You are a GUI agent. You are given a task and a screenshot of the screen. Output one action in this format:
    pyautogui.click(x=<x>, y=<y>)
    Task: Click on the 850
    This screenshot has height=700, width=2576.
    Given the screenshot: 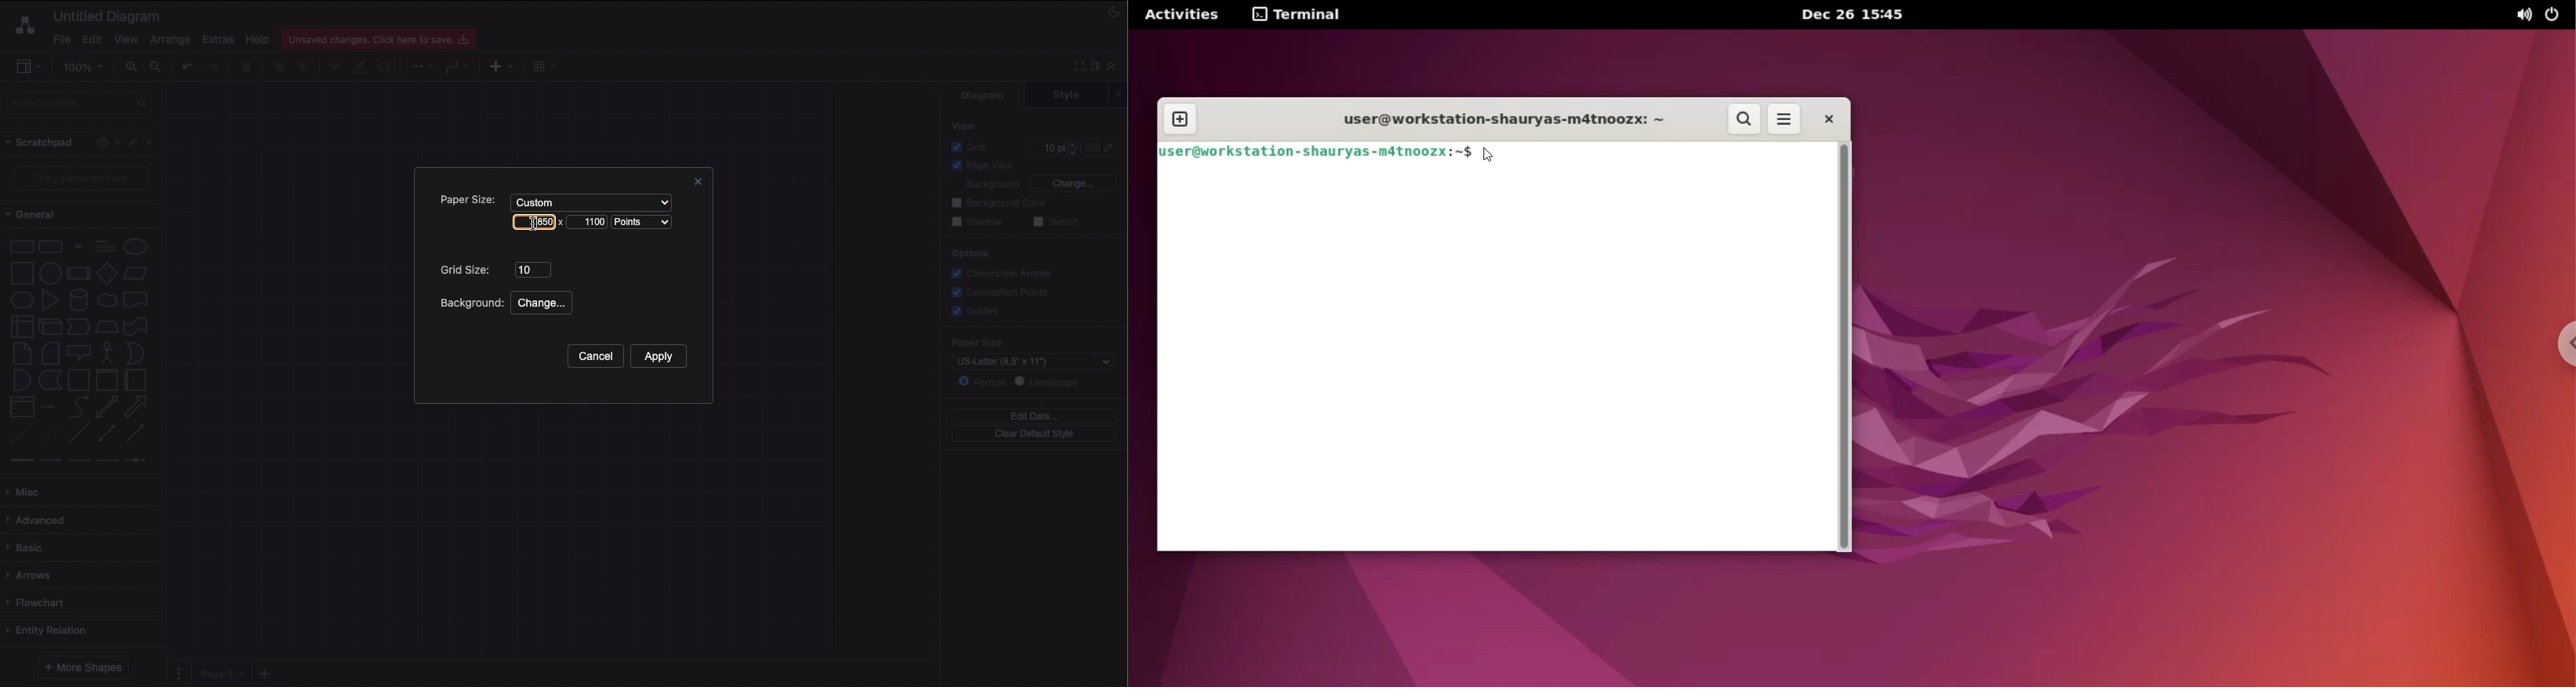 What is the action you would take?
    pyautogui.click(x=535, y=221)
    